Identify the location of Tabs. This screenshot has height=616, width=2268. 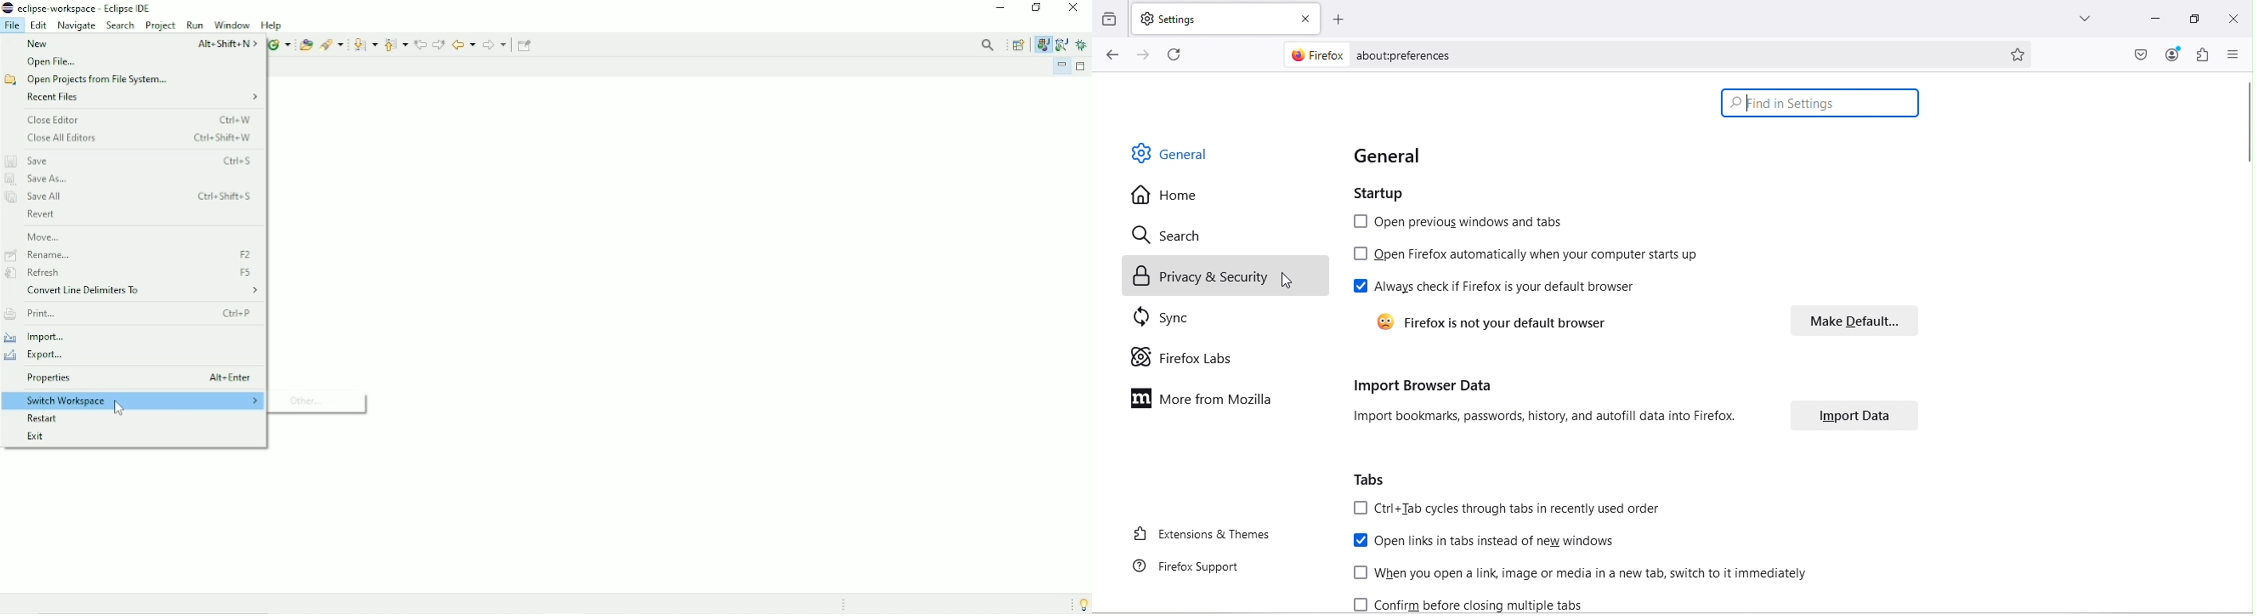
(1372, 480).